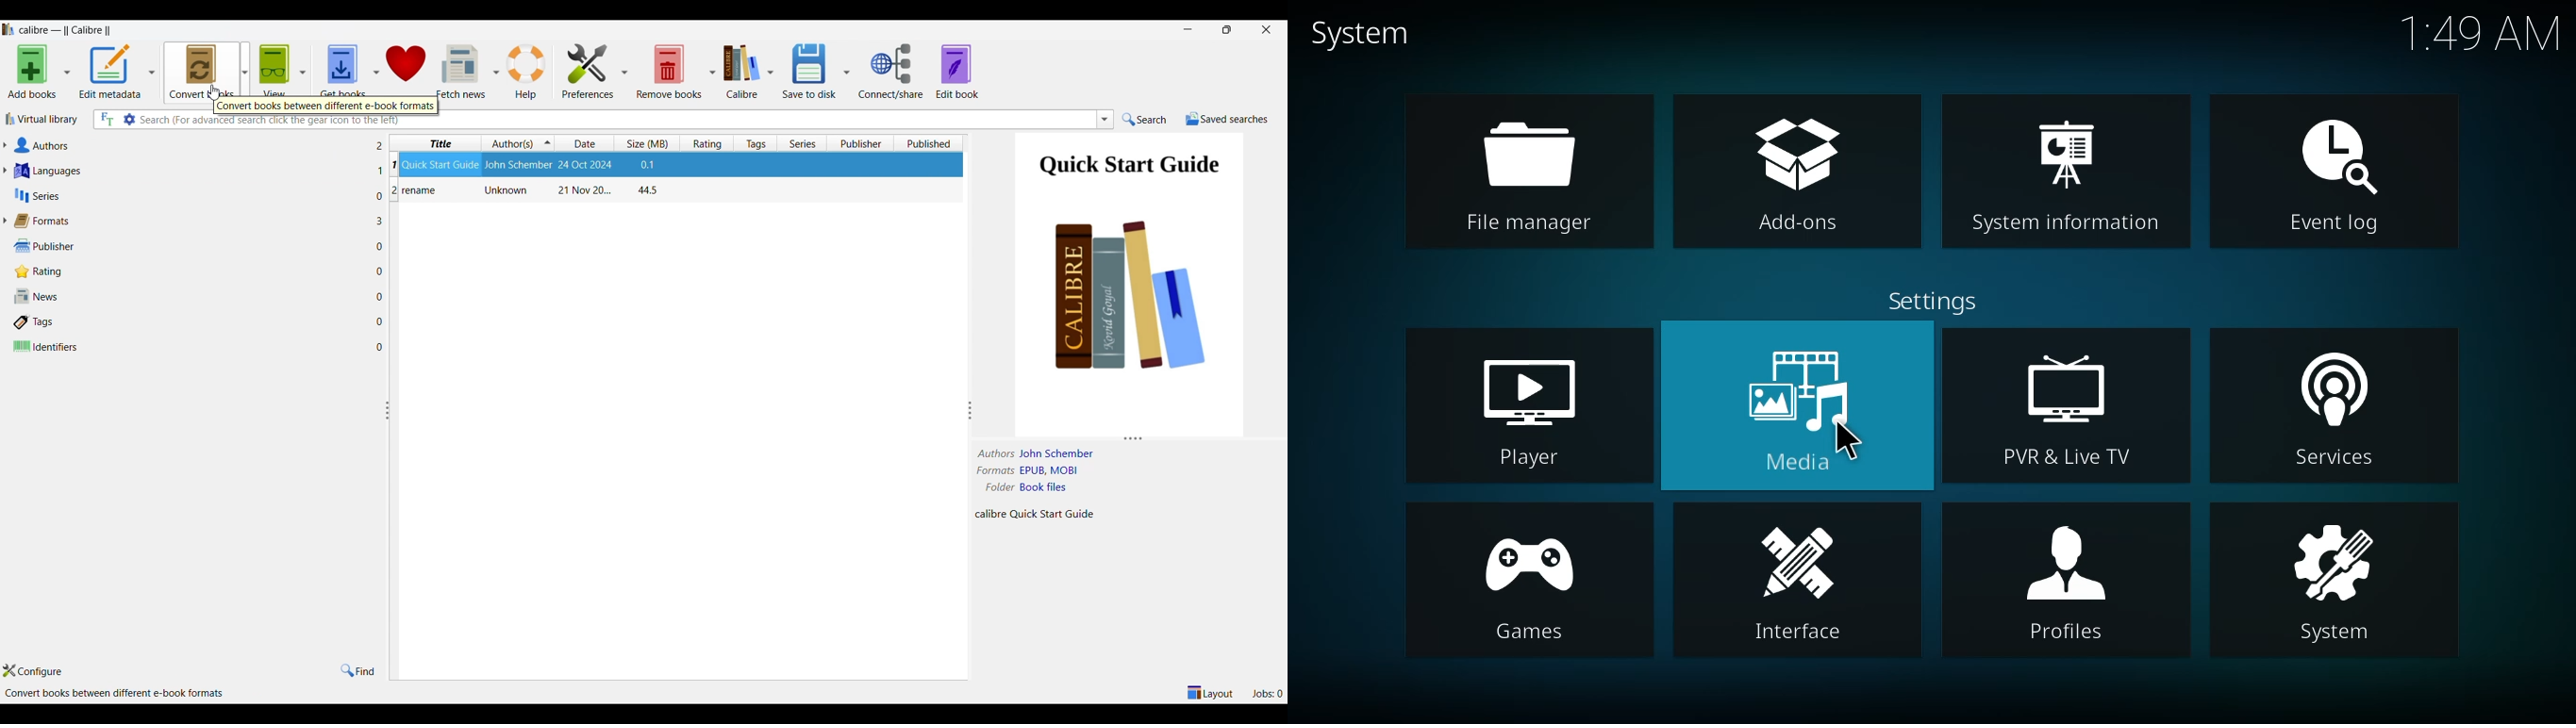 This screenshot has height=728, width=2576. What do you see at coordinates (892, 71) in the screenshot?
I see `Connect/Share` at bounding box center [892, 71].